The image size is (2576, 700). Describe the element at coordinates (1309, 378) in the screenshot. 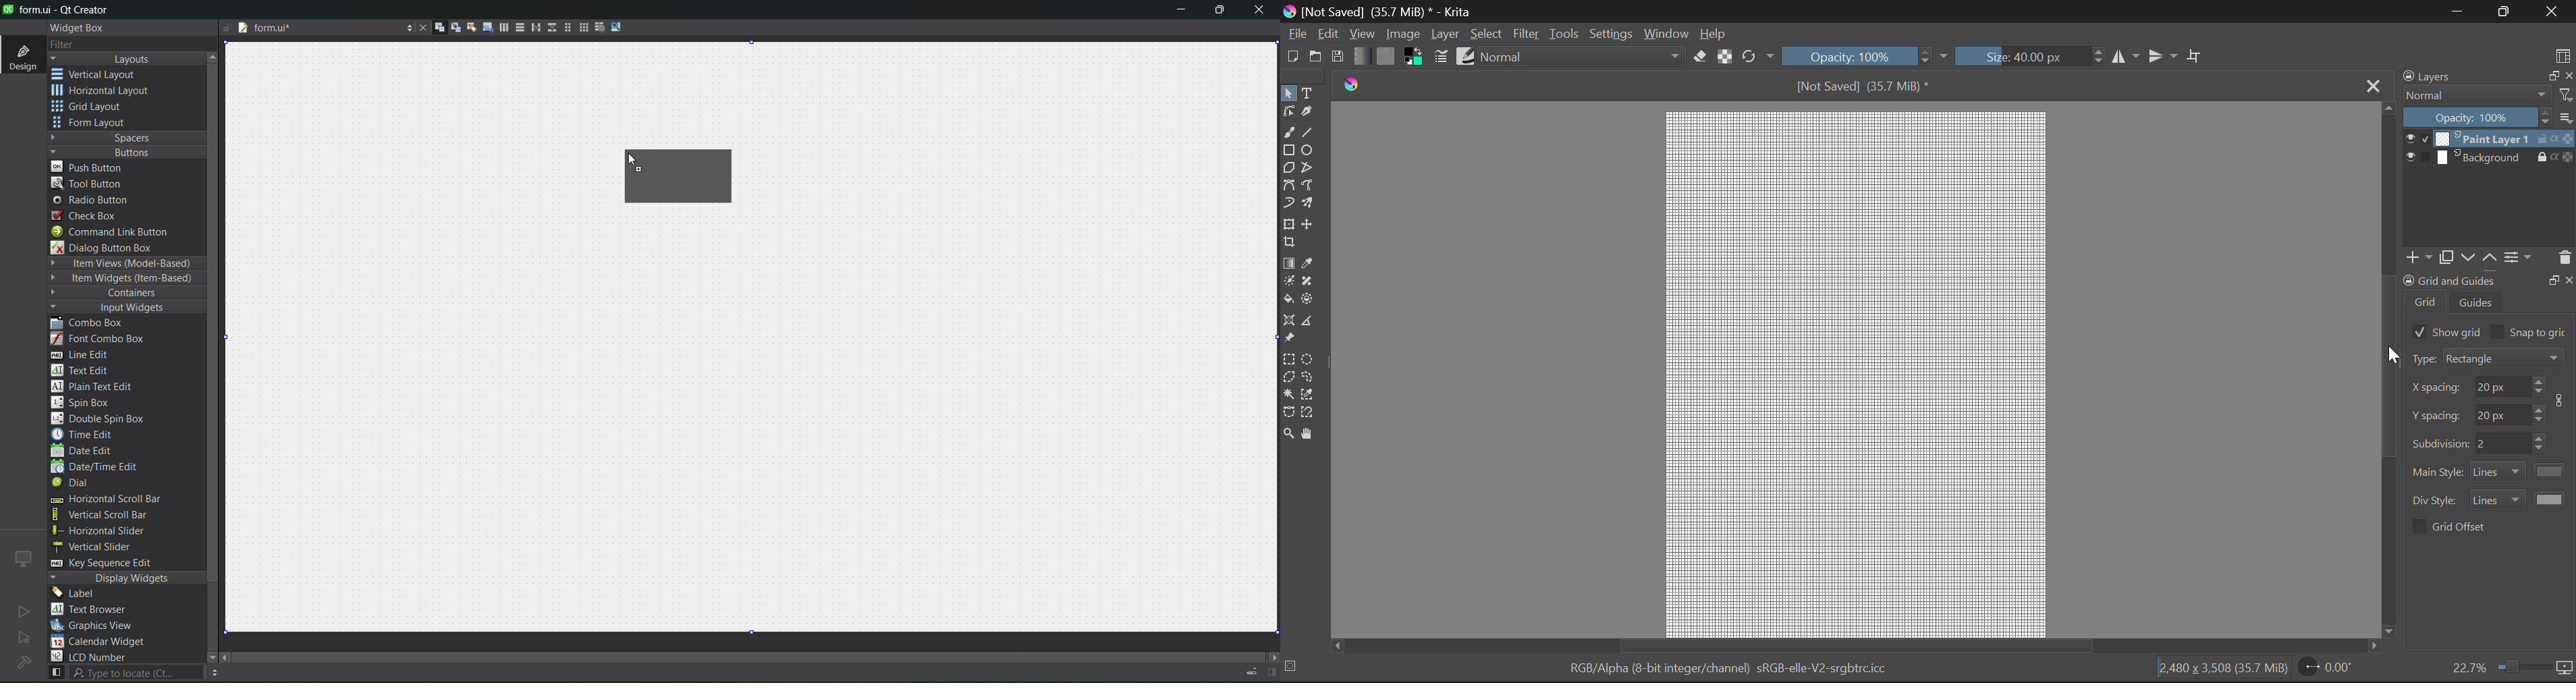

I see `Freehand Selection` at that location.